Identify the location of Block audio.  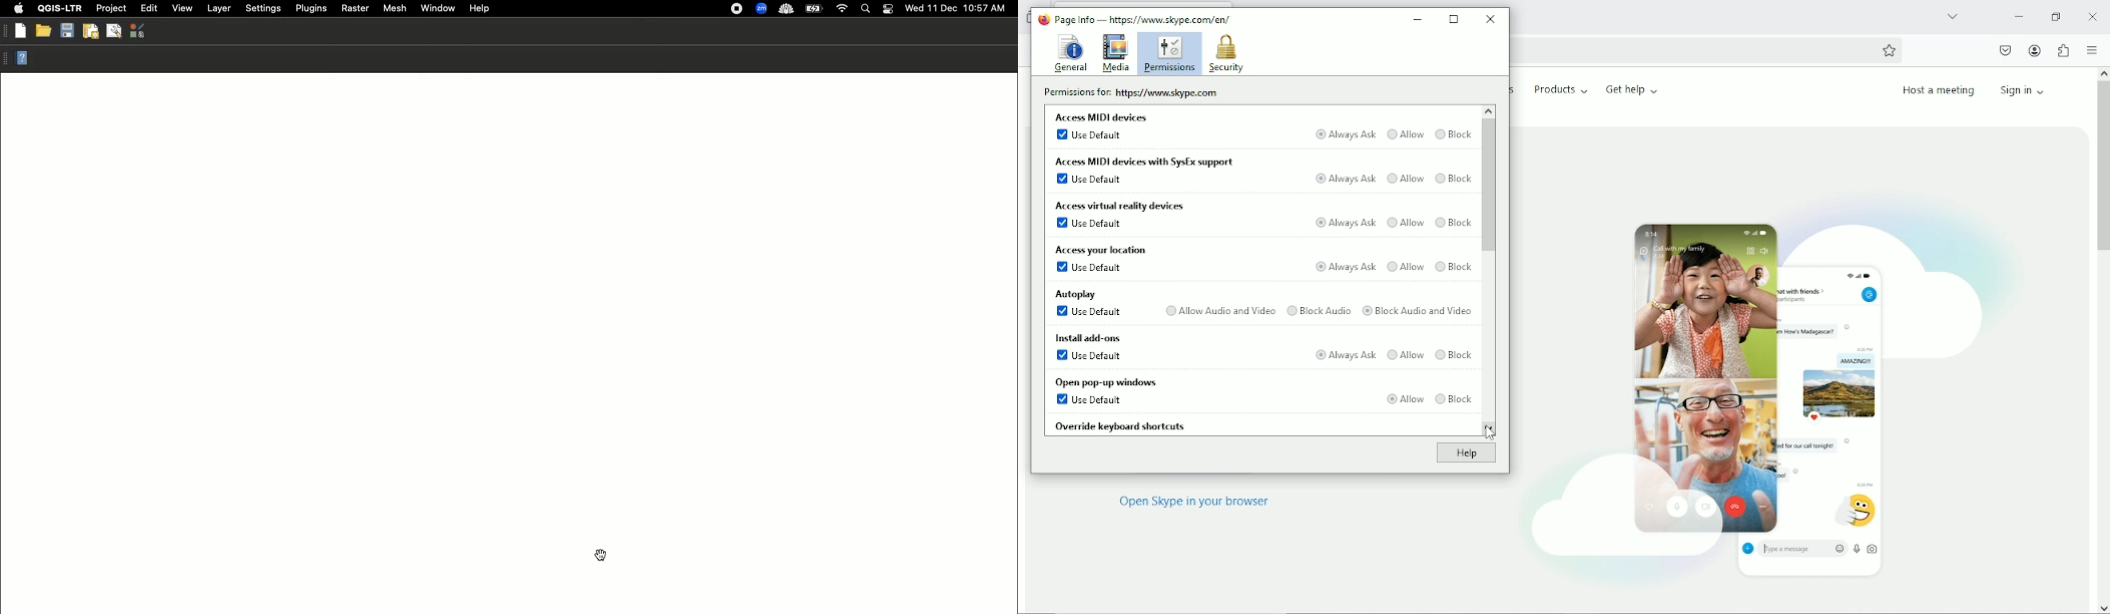
(1317, 309).